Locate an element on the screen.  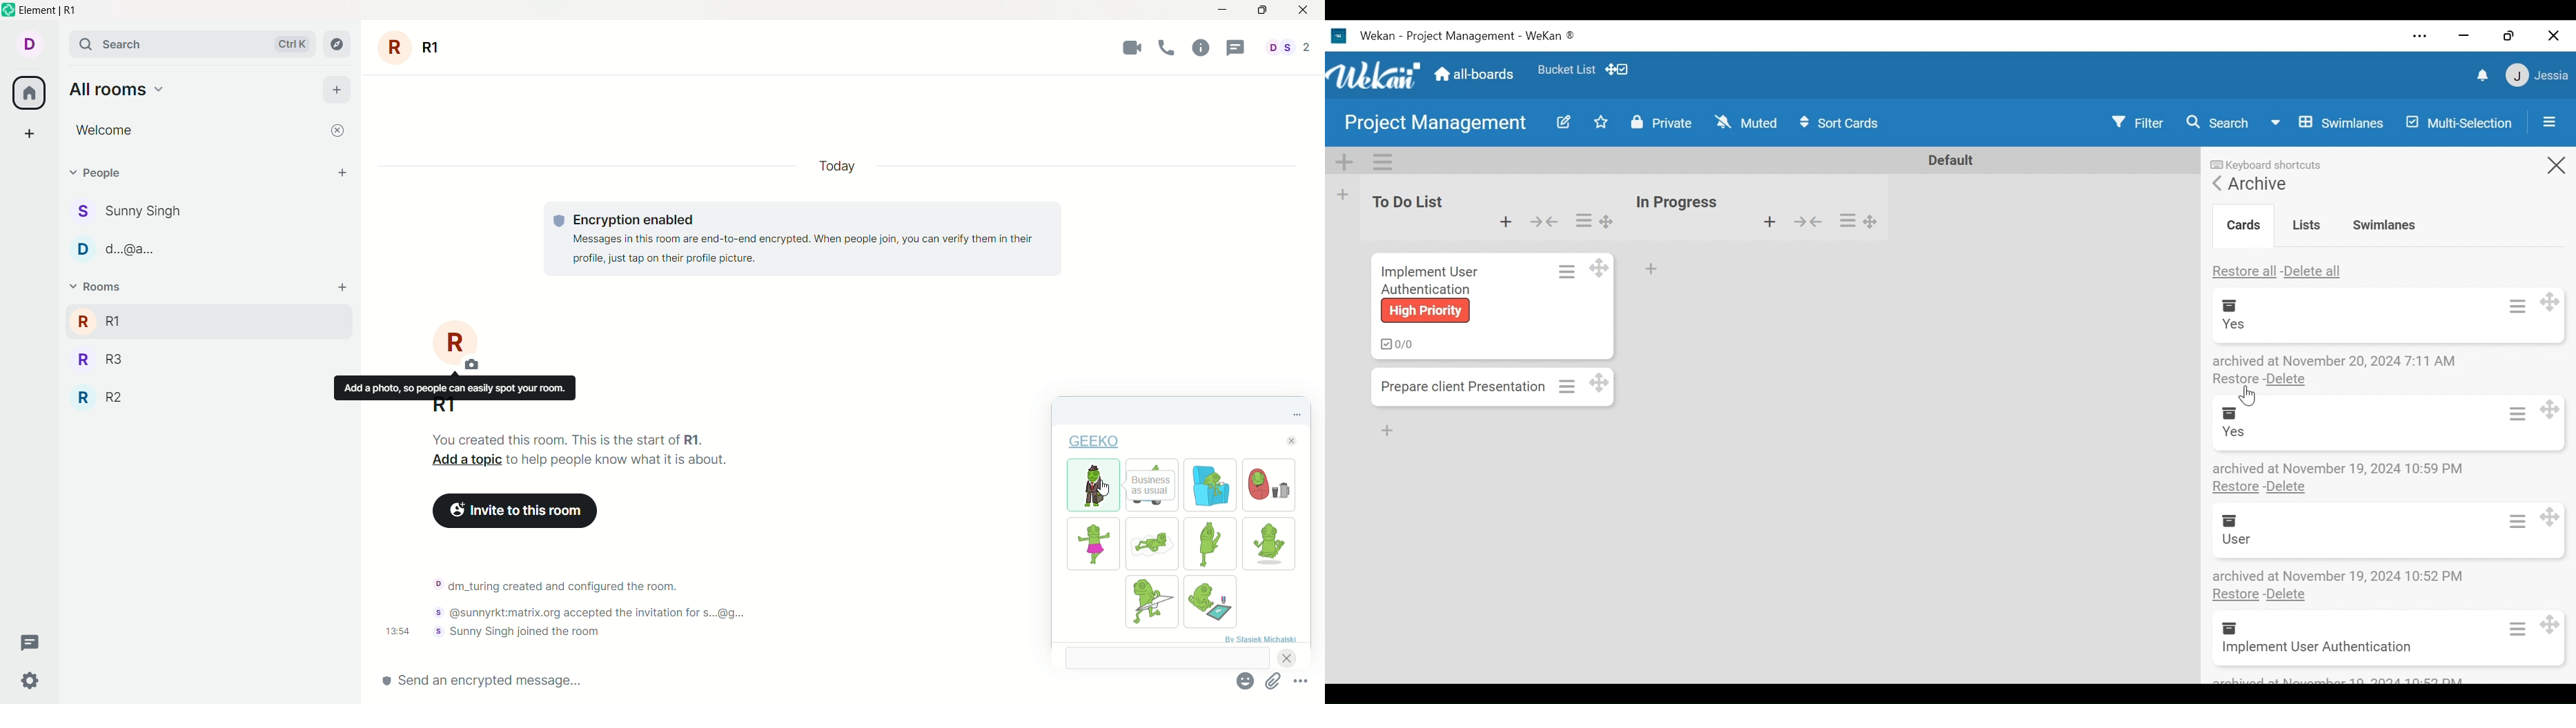
Click to invite more people to this room is located at coordinates (515, 511).